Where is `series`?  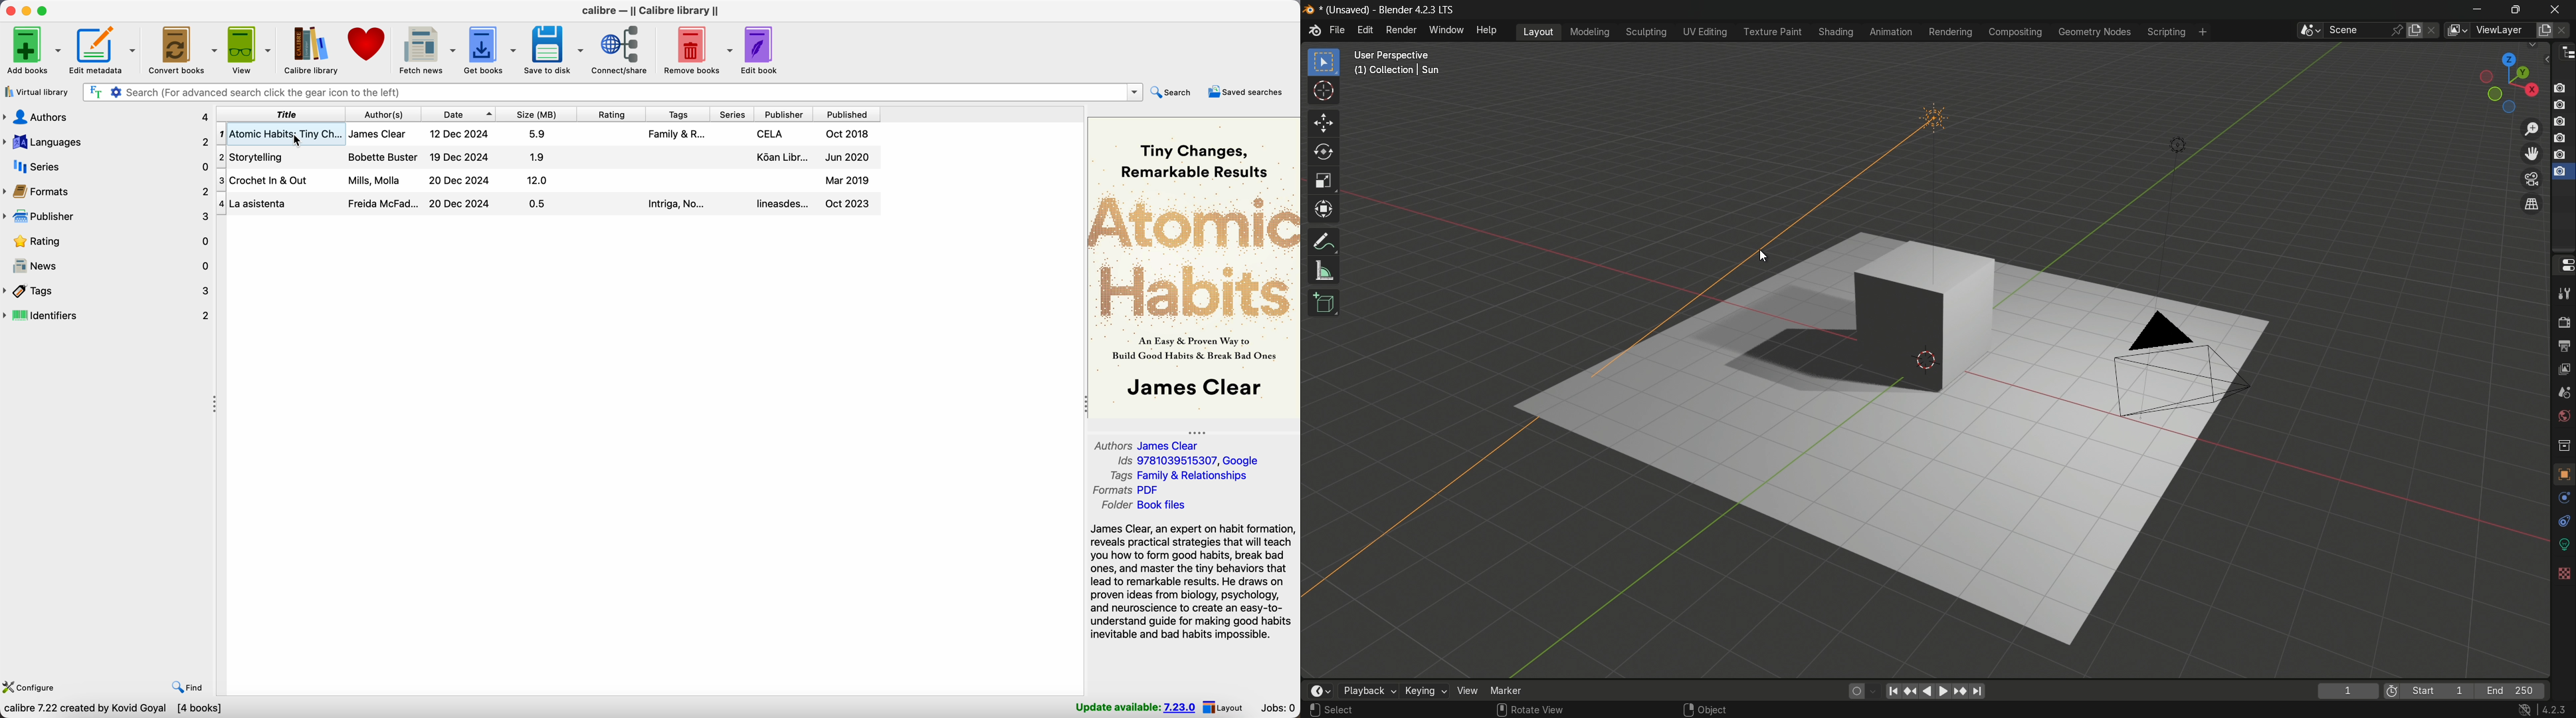
series is located at coordinates (734, 114).